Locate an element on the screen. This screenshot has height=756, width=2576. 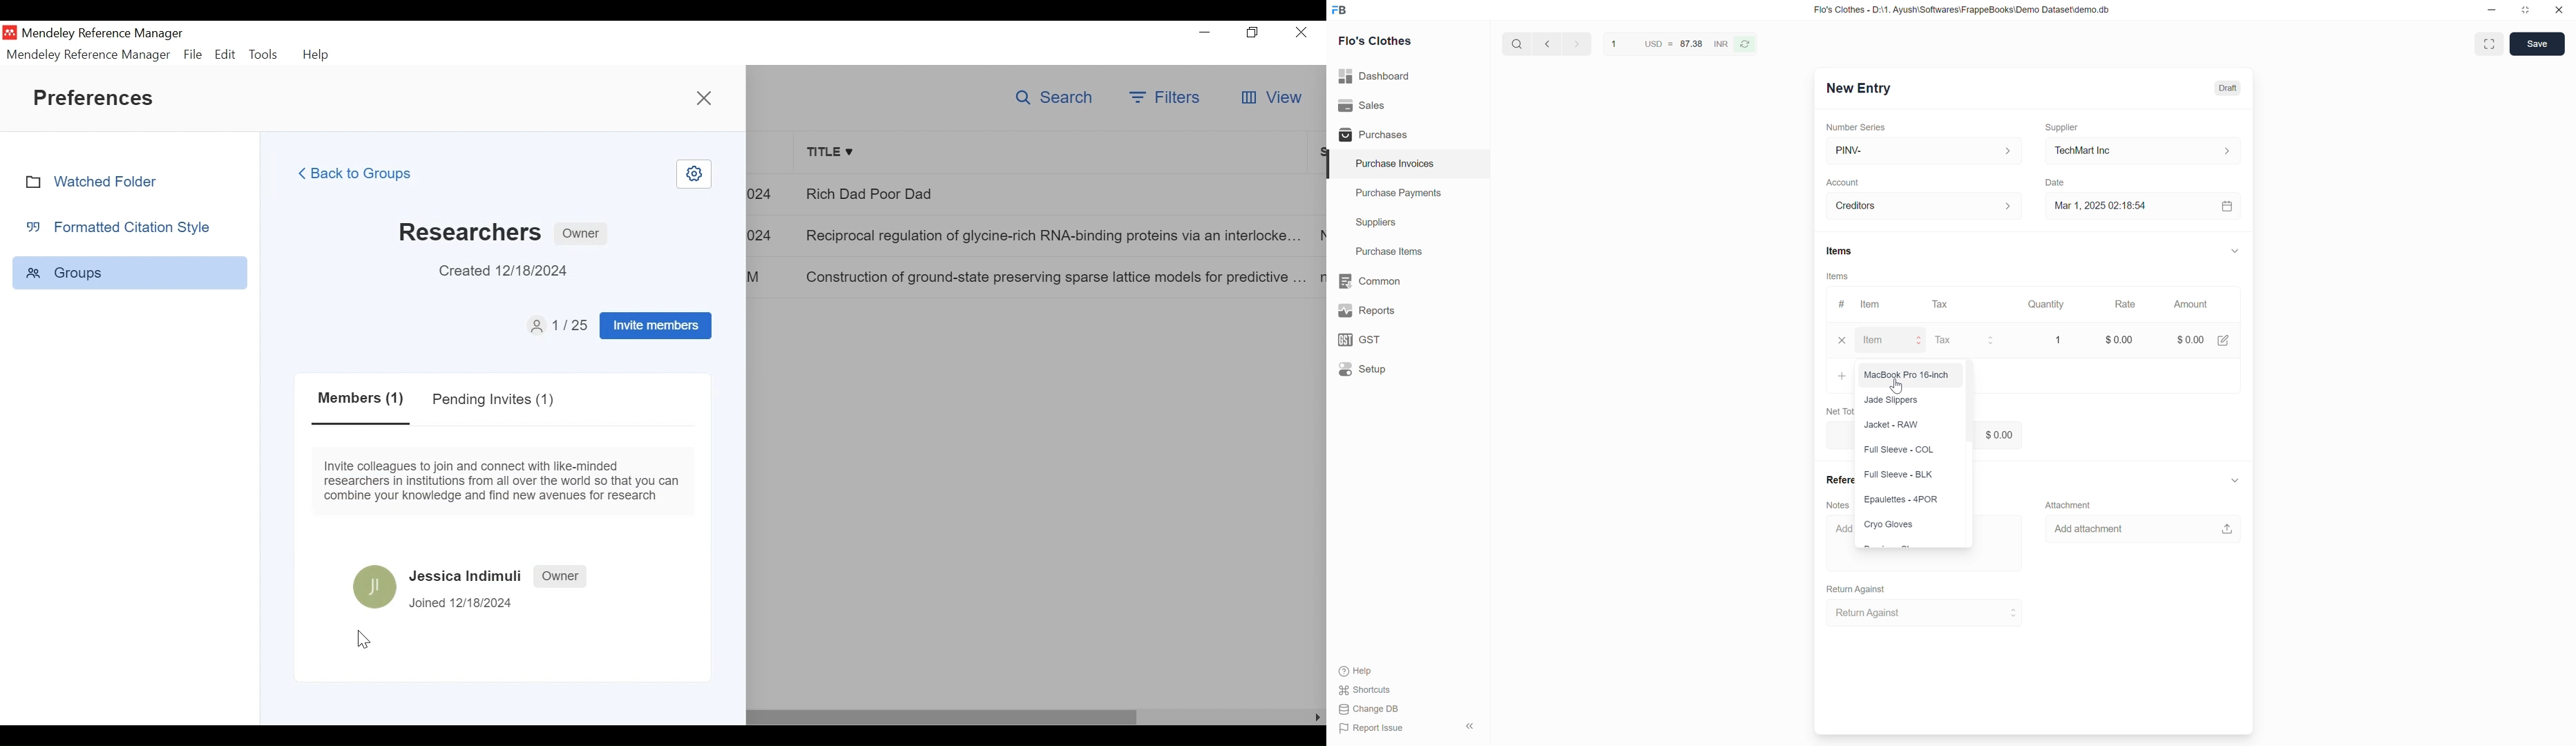
Back to Groups is located at coordinates (364, 173).